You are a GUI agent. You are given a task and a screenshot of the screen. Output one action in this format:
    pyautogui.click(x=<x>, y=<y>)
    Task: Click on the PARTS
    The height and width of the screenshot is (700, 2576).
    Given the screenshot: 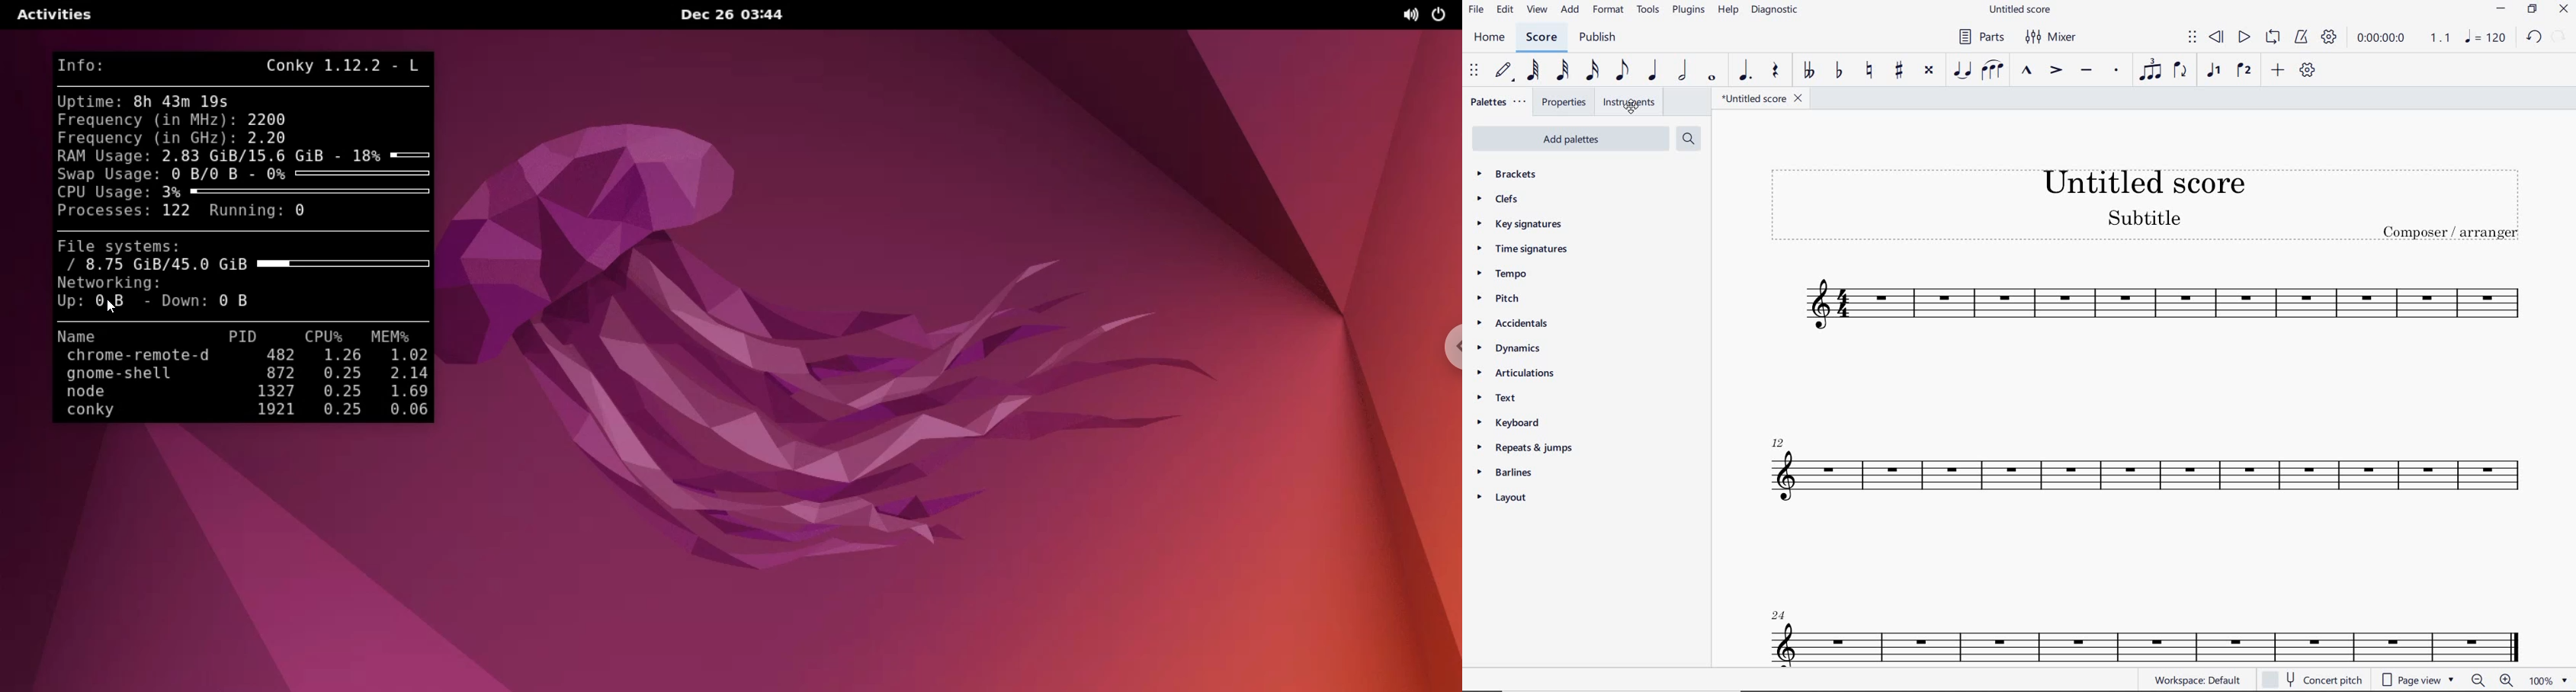 What is the action you would take?
    pyautogui.click(x=1982, y=37)
    